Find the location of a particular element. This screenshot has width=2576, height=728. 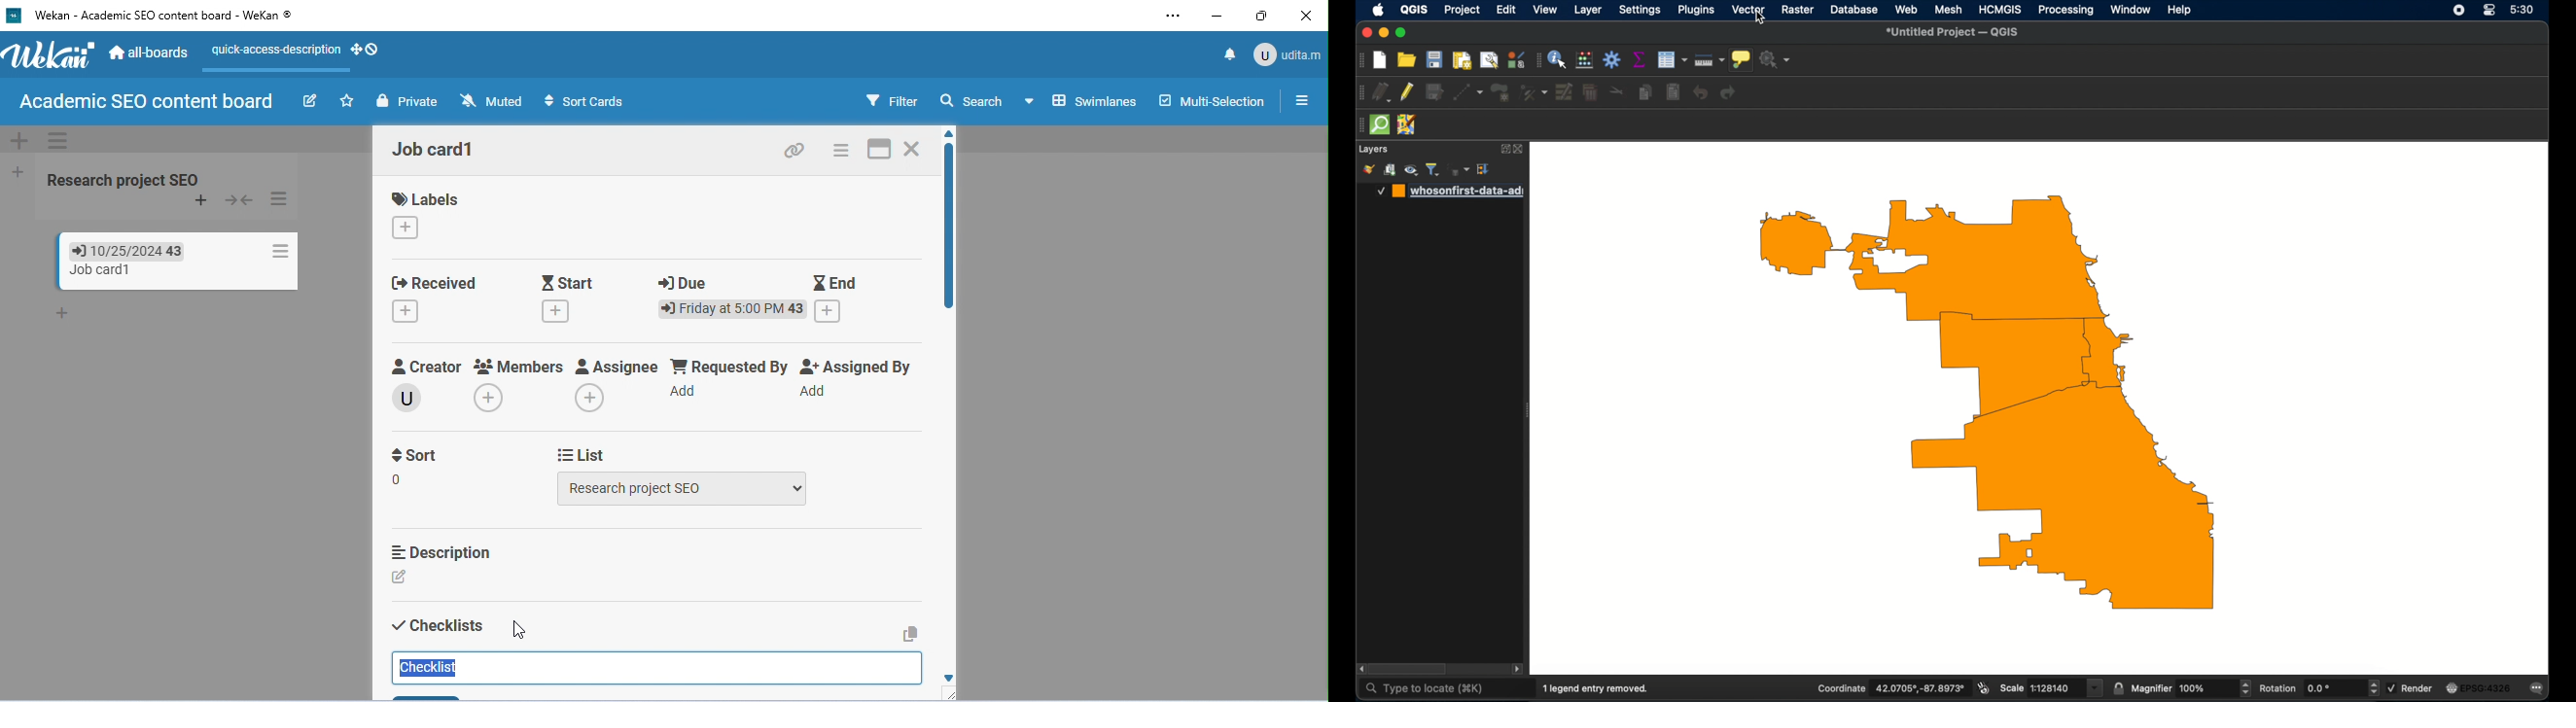

copy text to clipboard is located at coordinates (910, 633).